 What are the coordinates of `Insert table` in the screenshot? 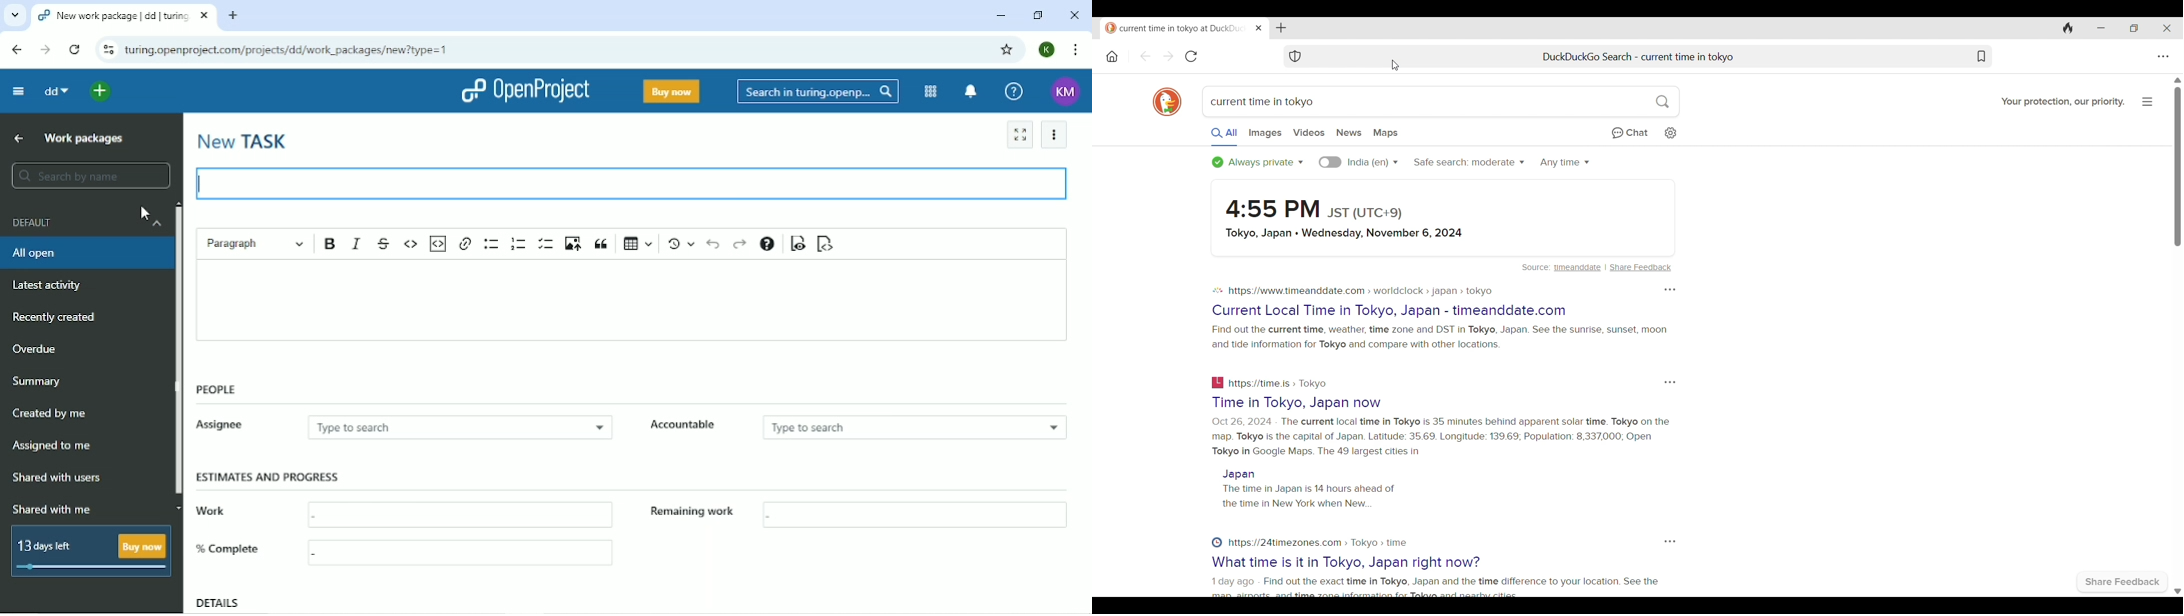 It's located at (635, 245).